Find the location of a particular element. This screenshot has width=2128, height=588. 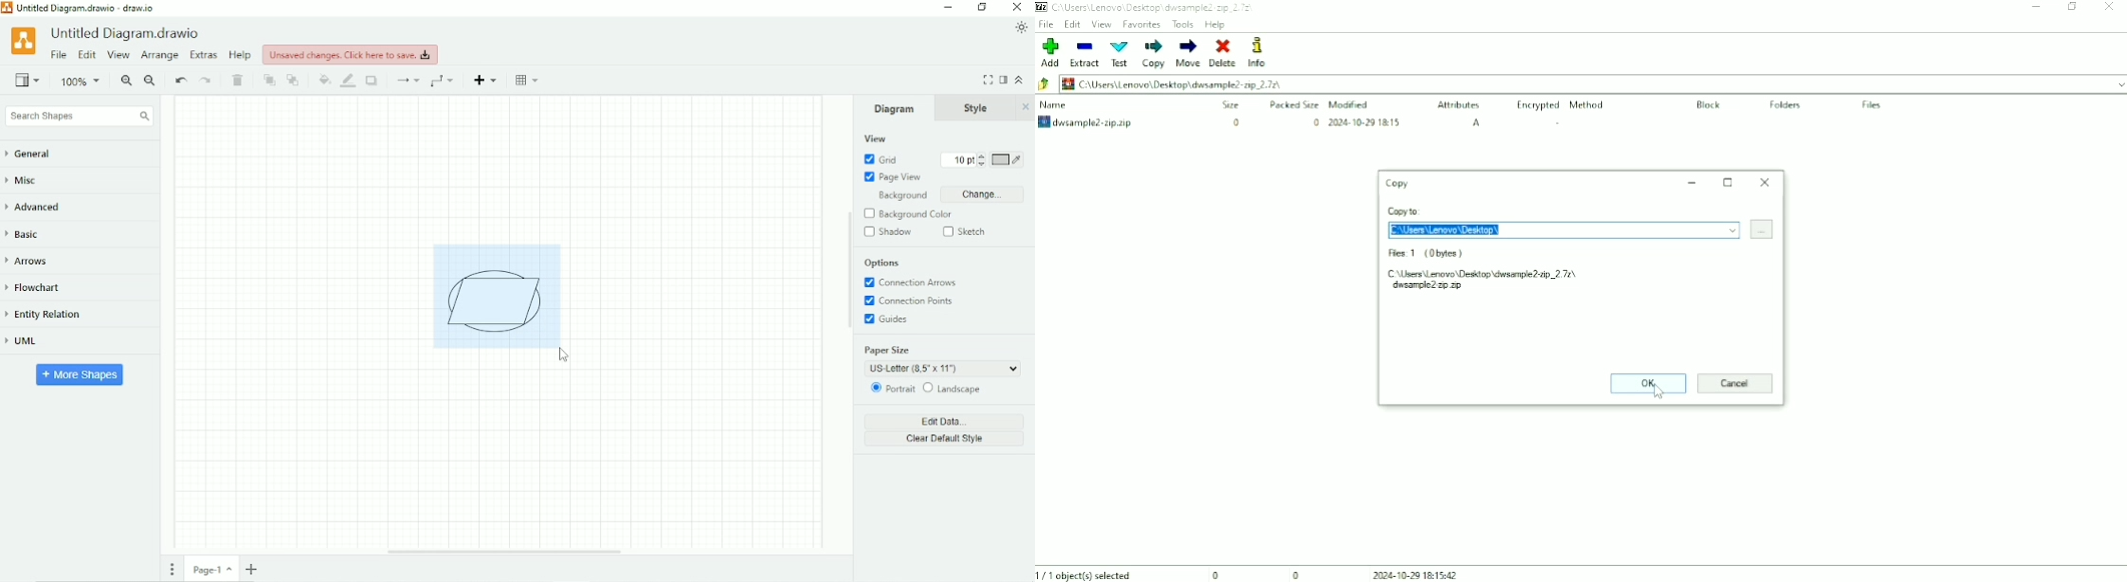

To front is located at coordinates (269, 81).